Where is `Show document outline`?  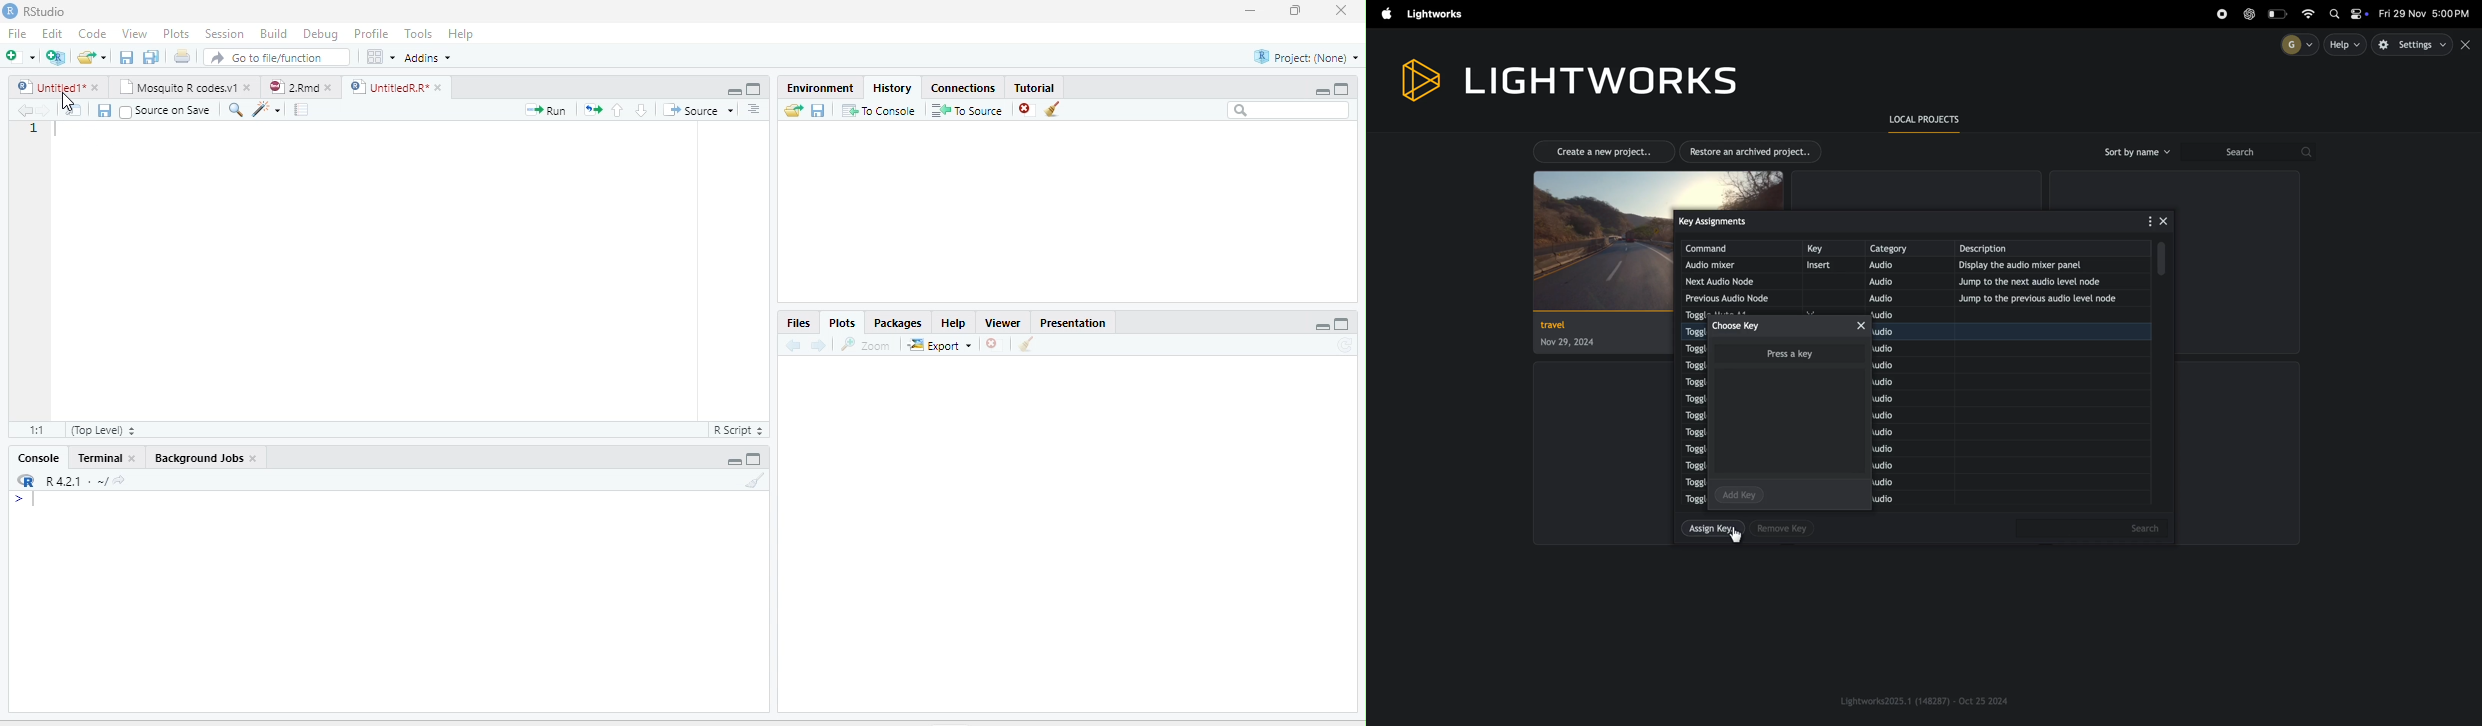 Show document outline is located at coordinates (754, 109).